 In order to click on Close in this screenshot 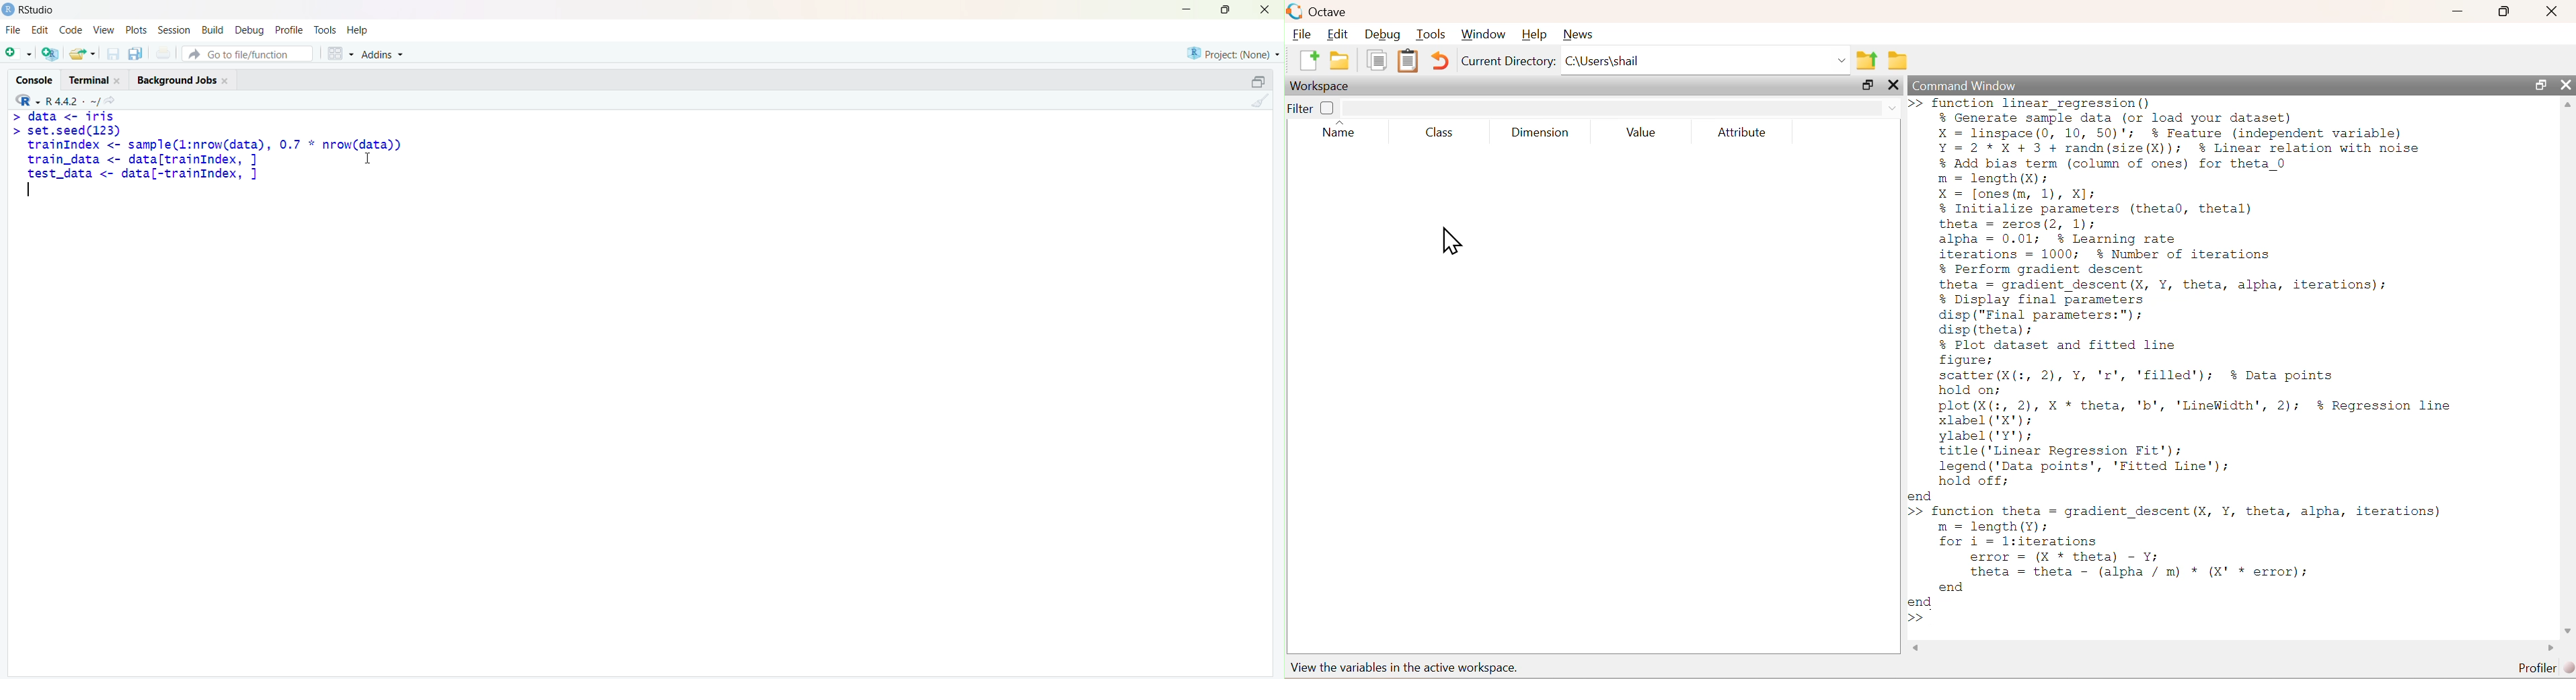, I will do `click(1266, 11)`.